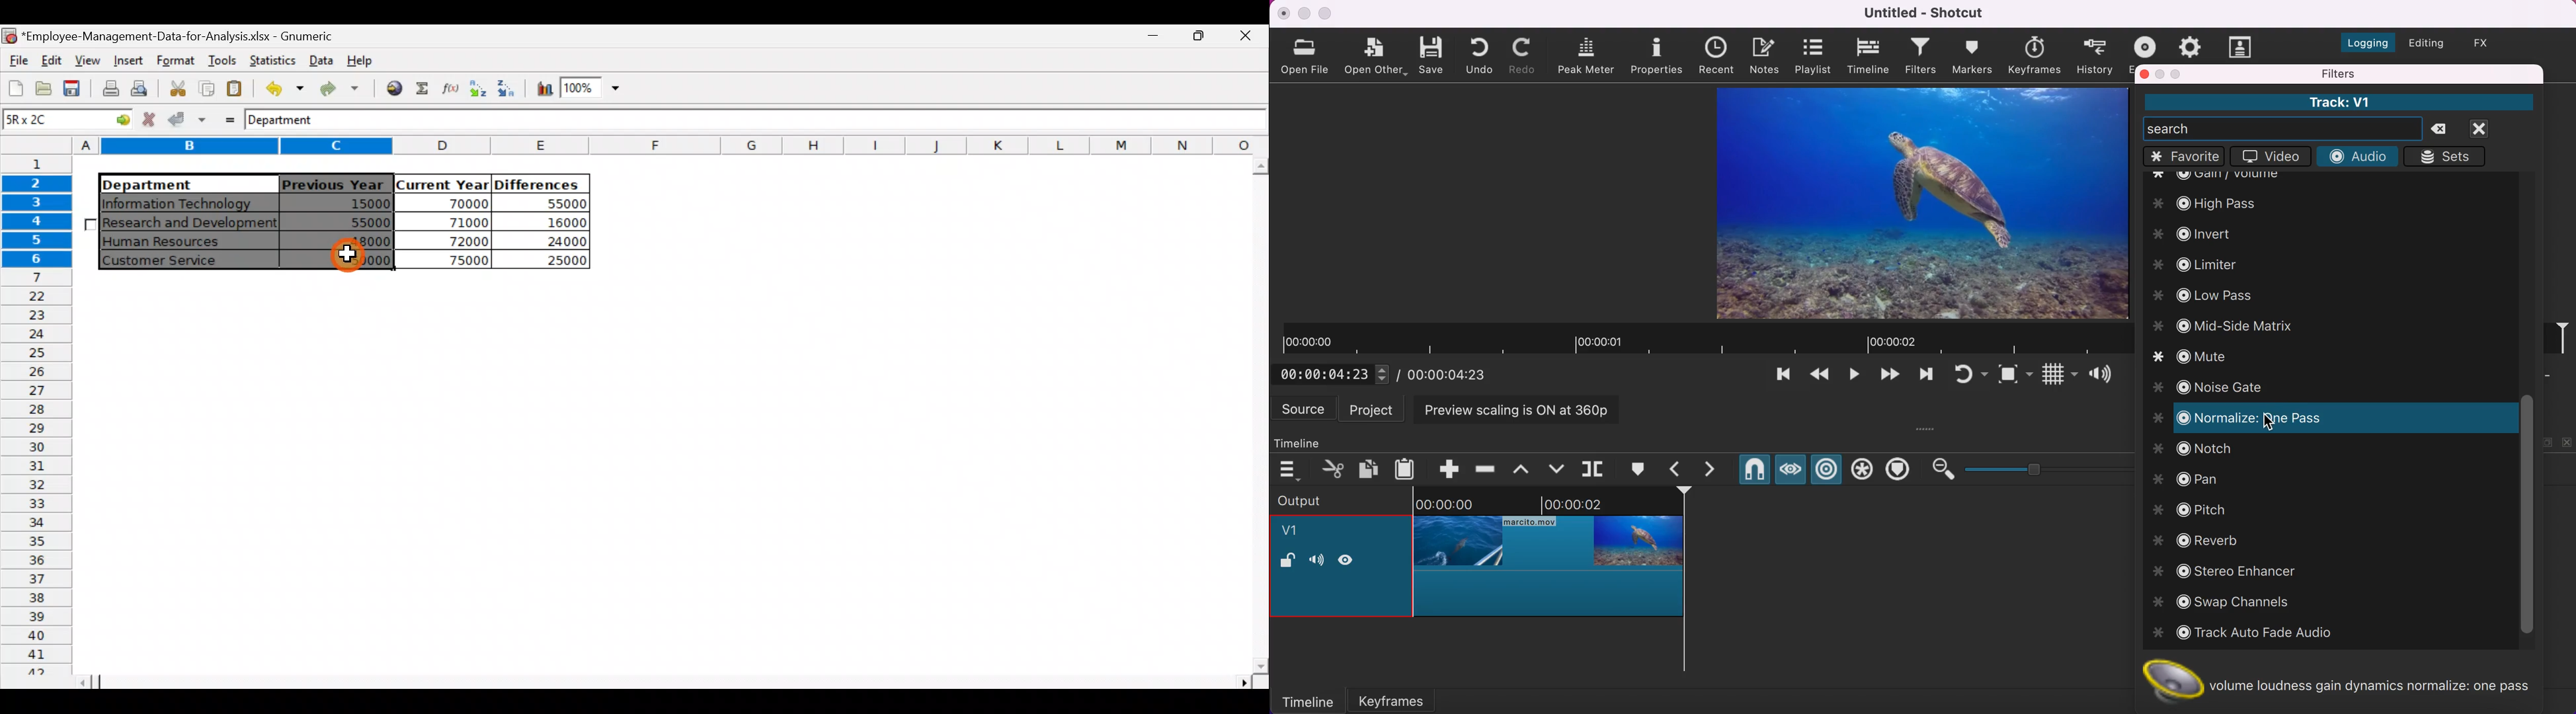 This screenshot has height=728, width=2576. What do you see at coordinates (1316, 561) in the screenshot?
I see `volume` at bounding box center [1316, 561].